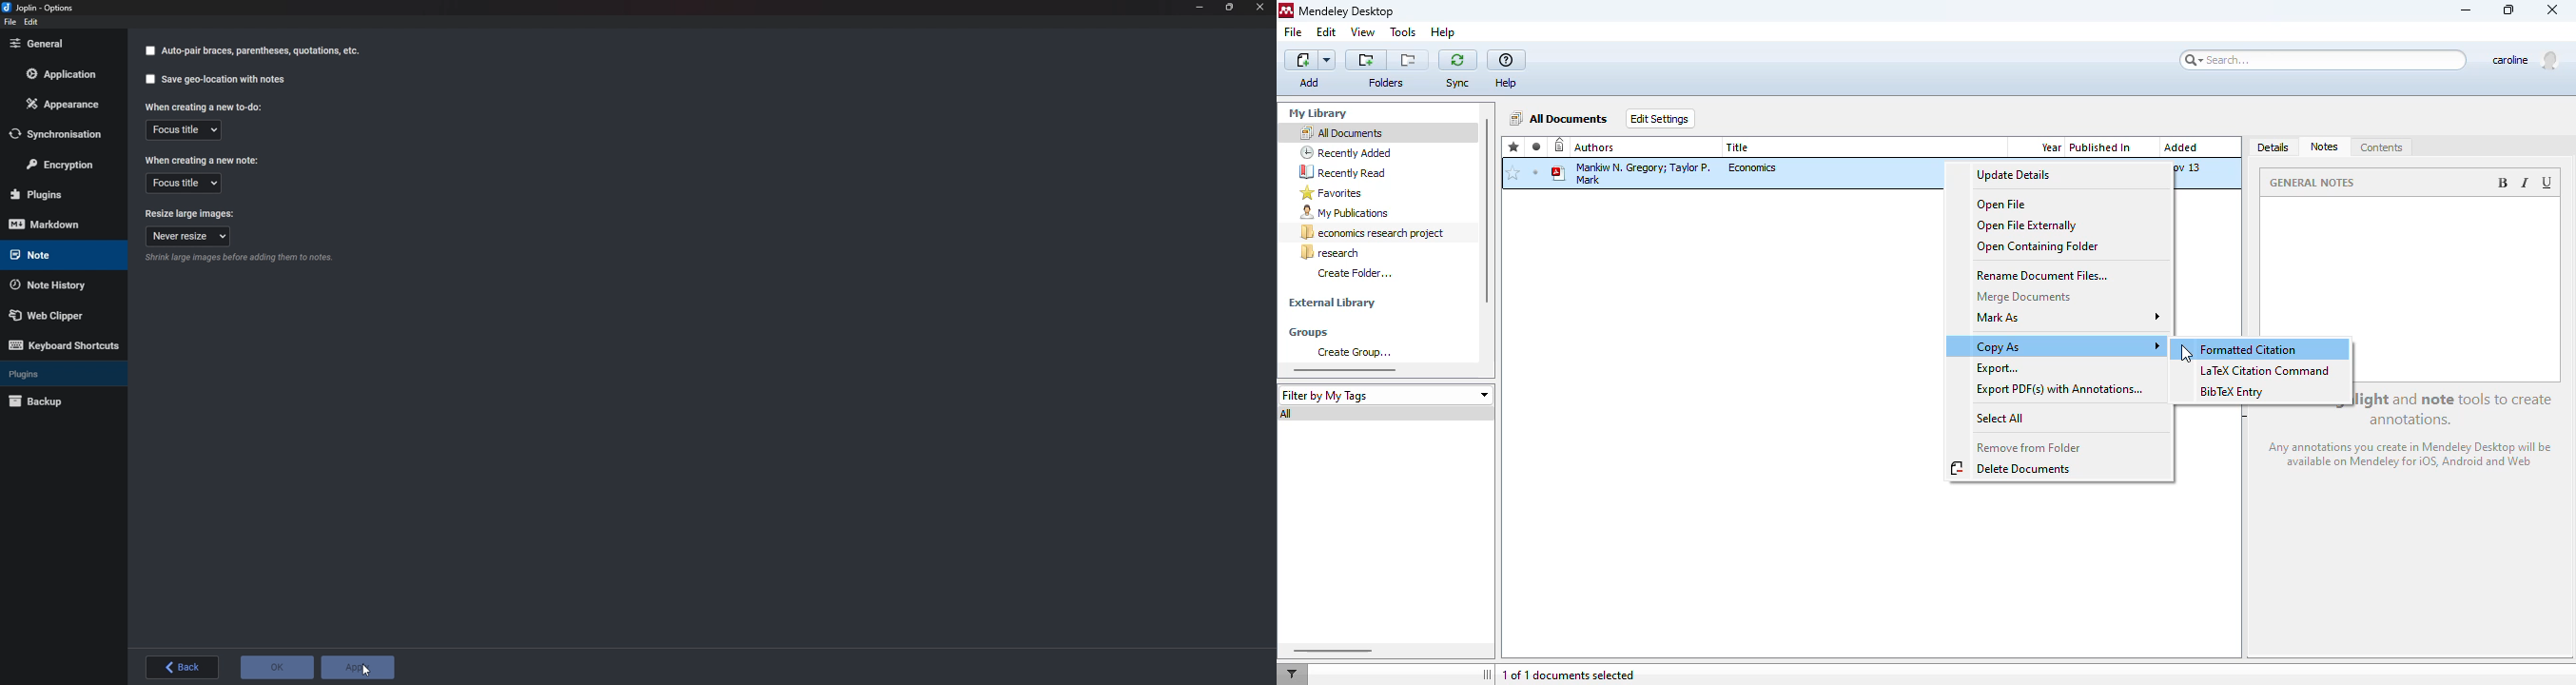 This screenshot has width=2576, height=700. What do you see at coordinates (1409, 60) in the screenshot?
I see `remove the current folder` at bounding box center [1409, 60].